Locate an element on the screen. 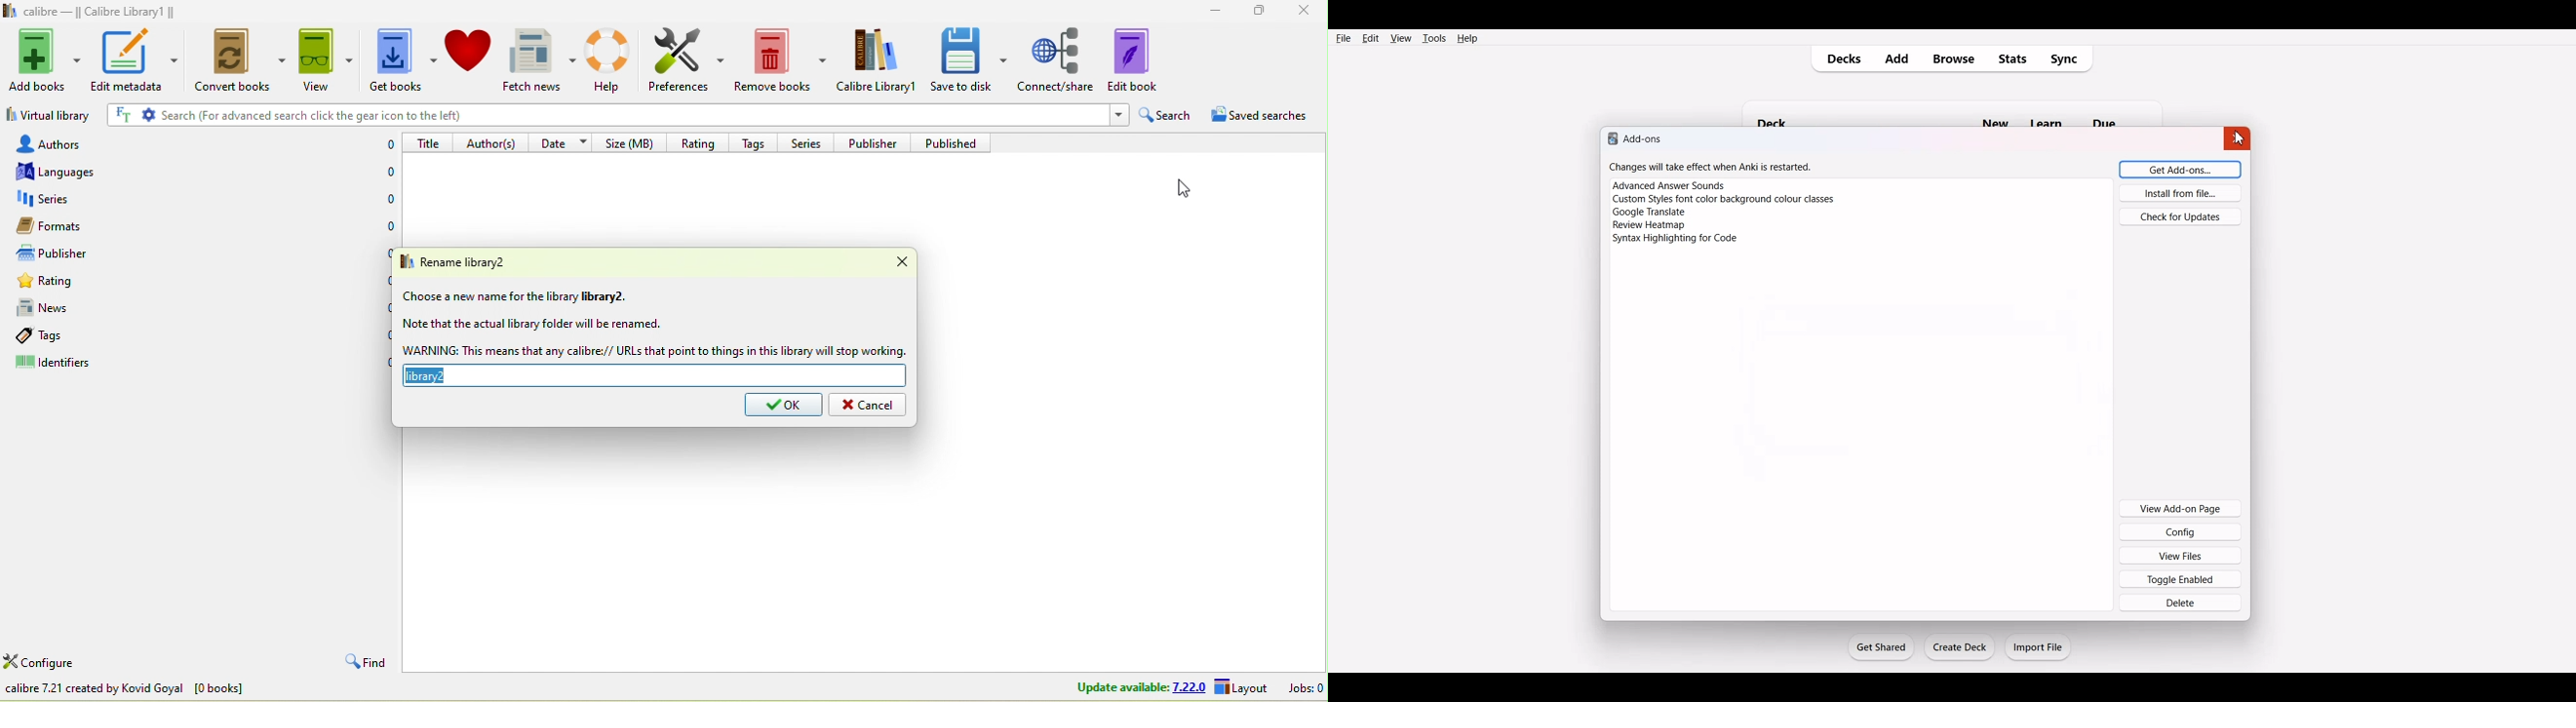  rating is located at coordinates (87, 284).